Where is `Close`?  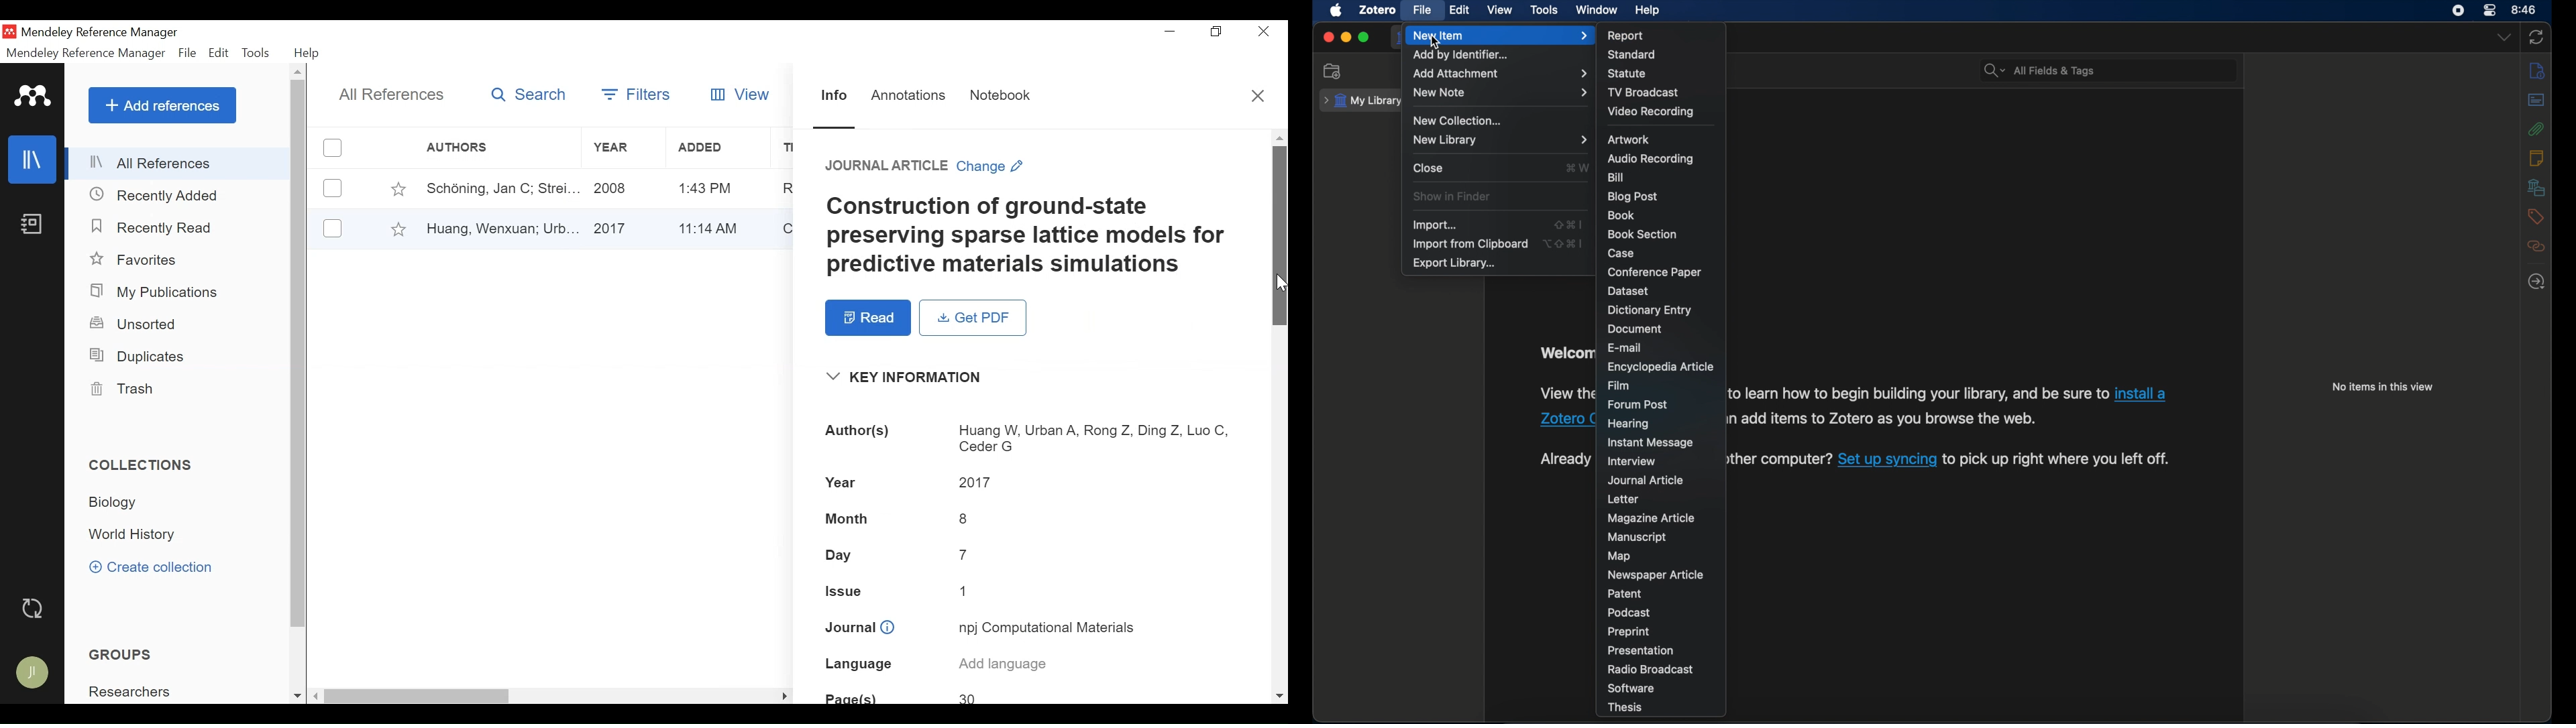 Close is located at coordinates (1259, 97).